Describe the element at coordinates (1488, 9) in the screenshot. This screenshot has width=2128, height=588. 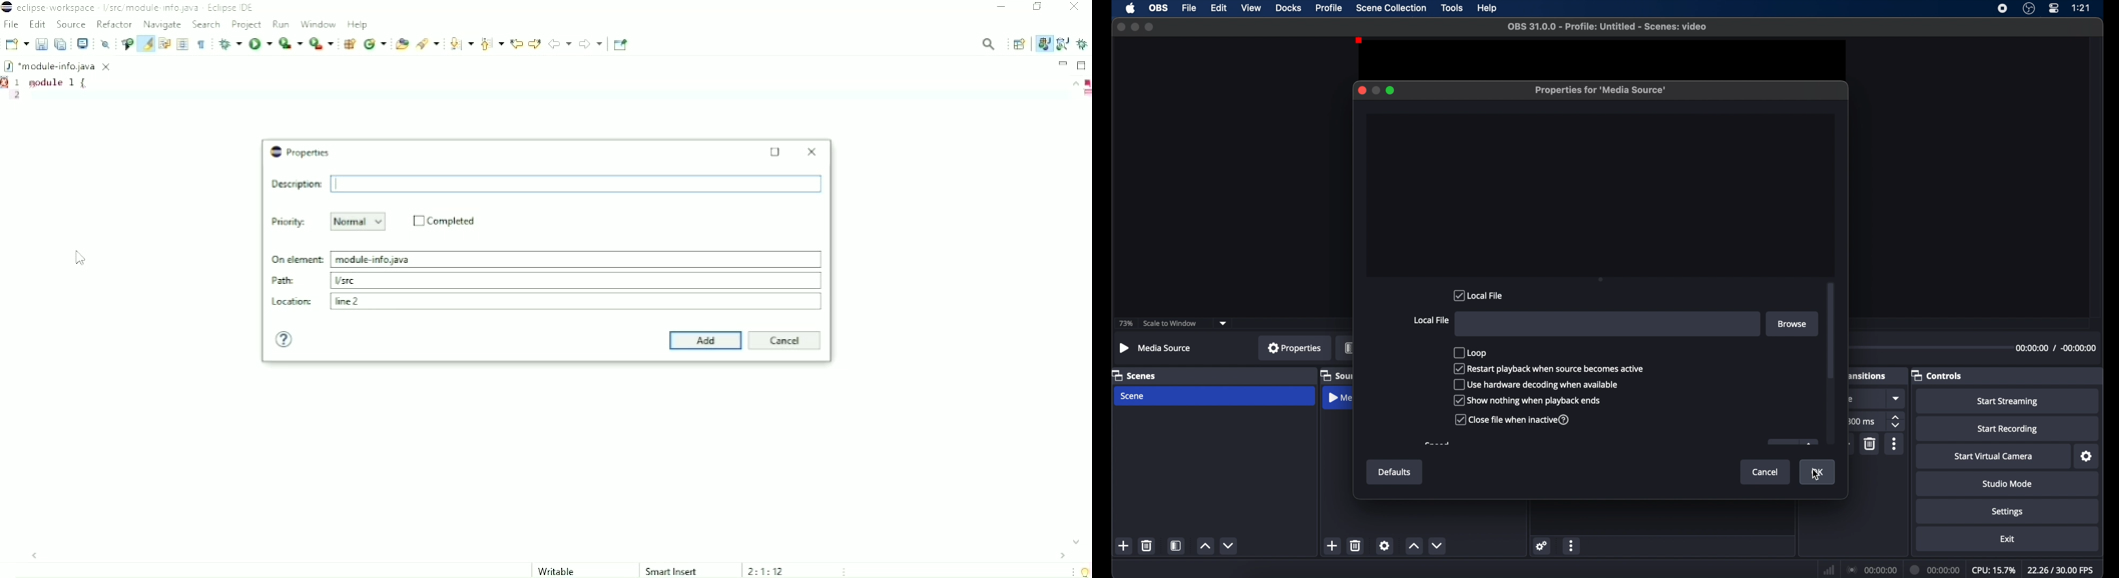
I see `help` at that location.